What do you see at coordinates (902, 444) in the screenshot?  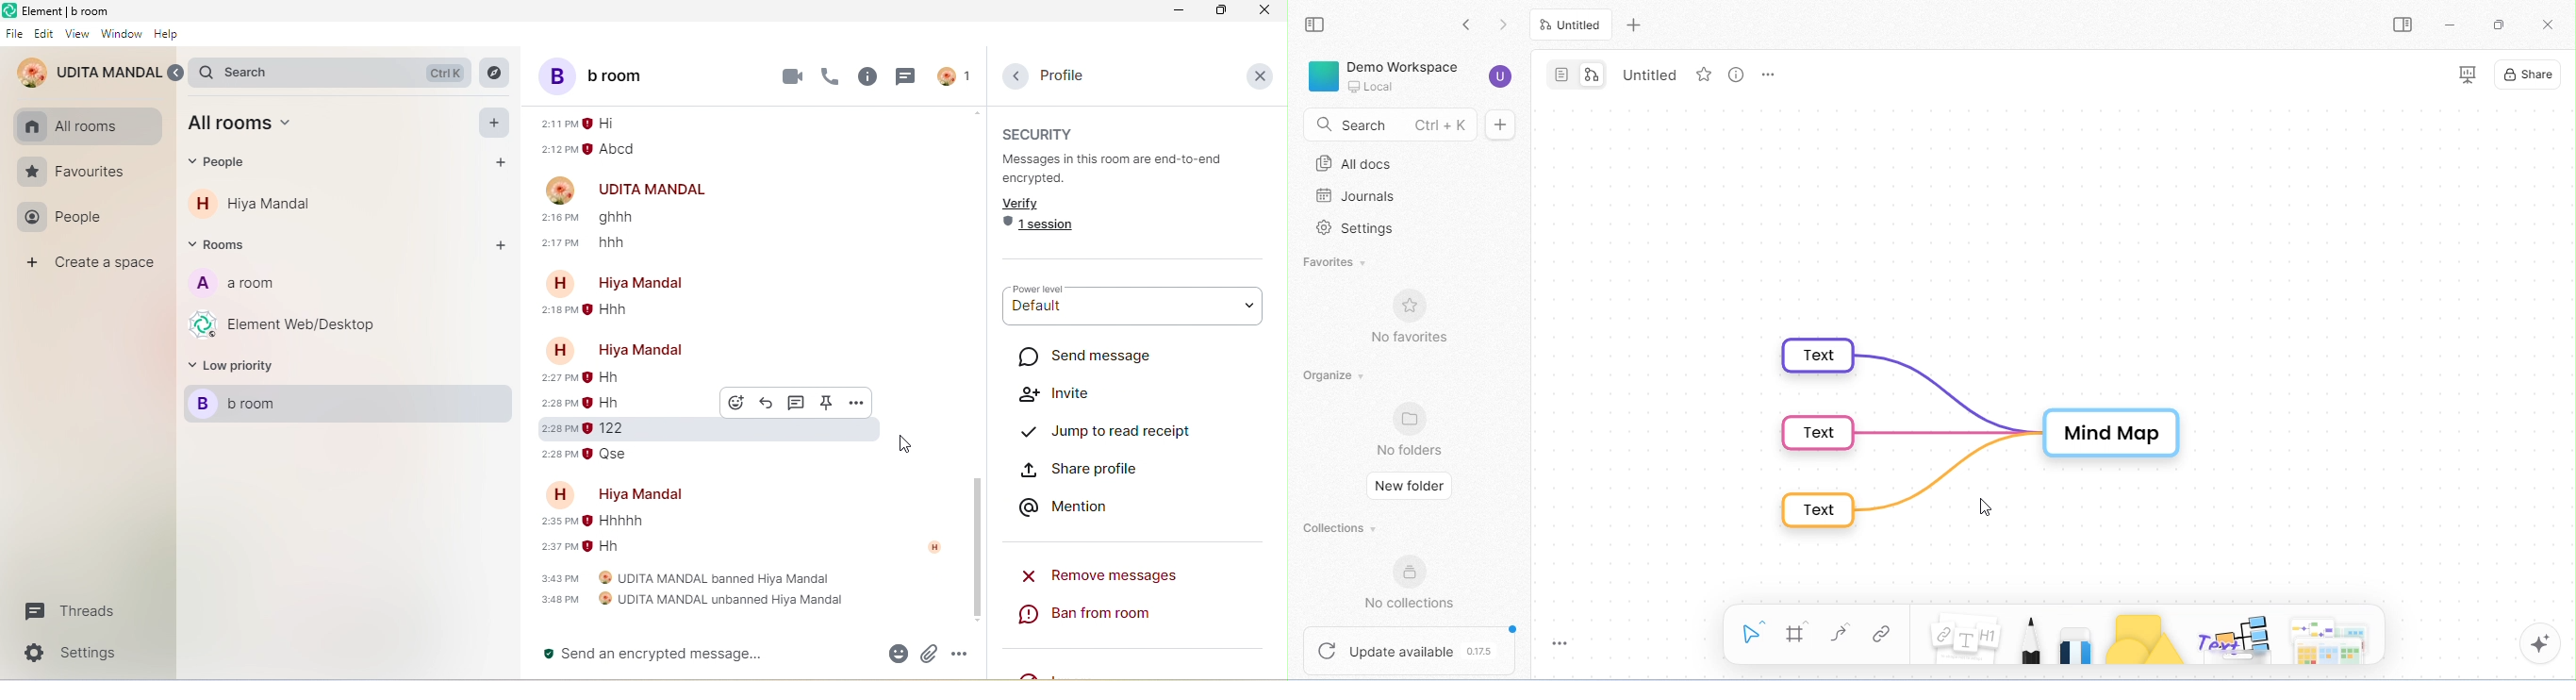 I see `cursor movement` at bounding box center [902, 444].